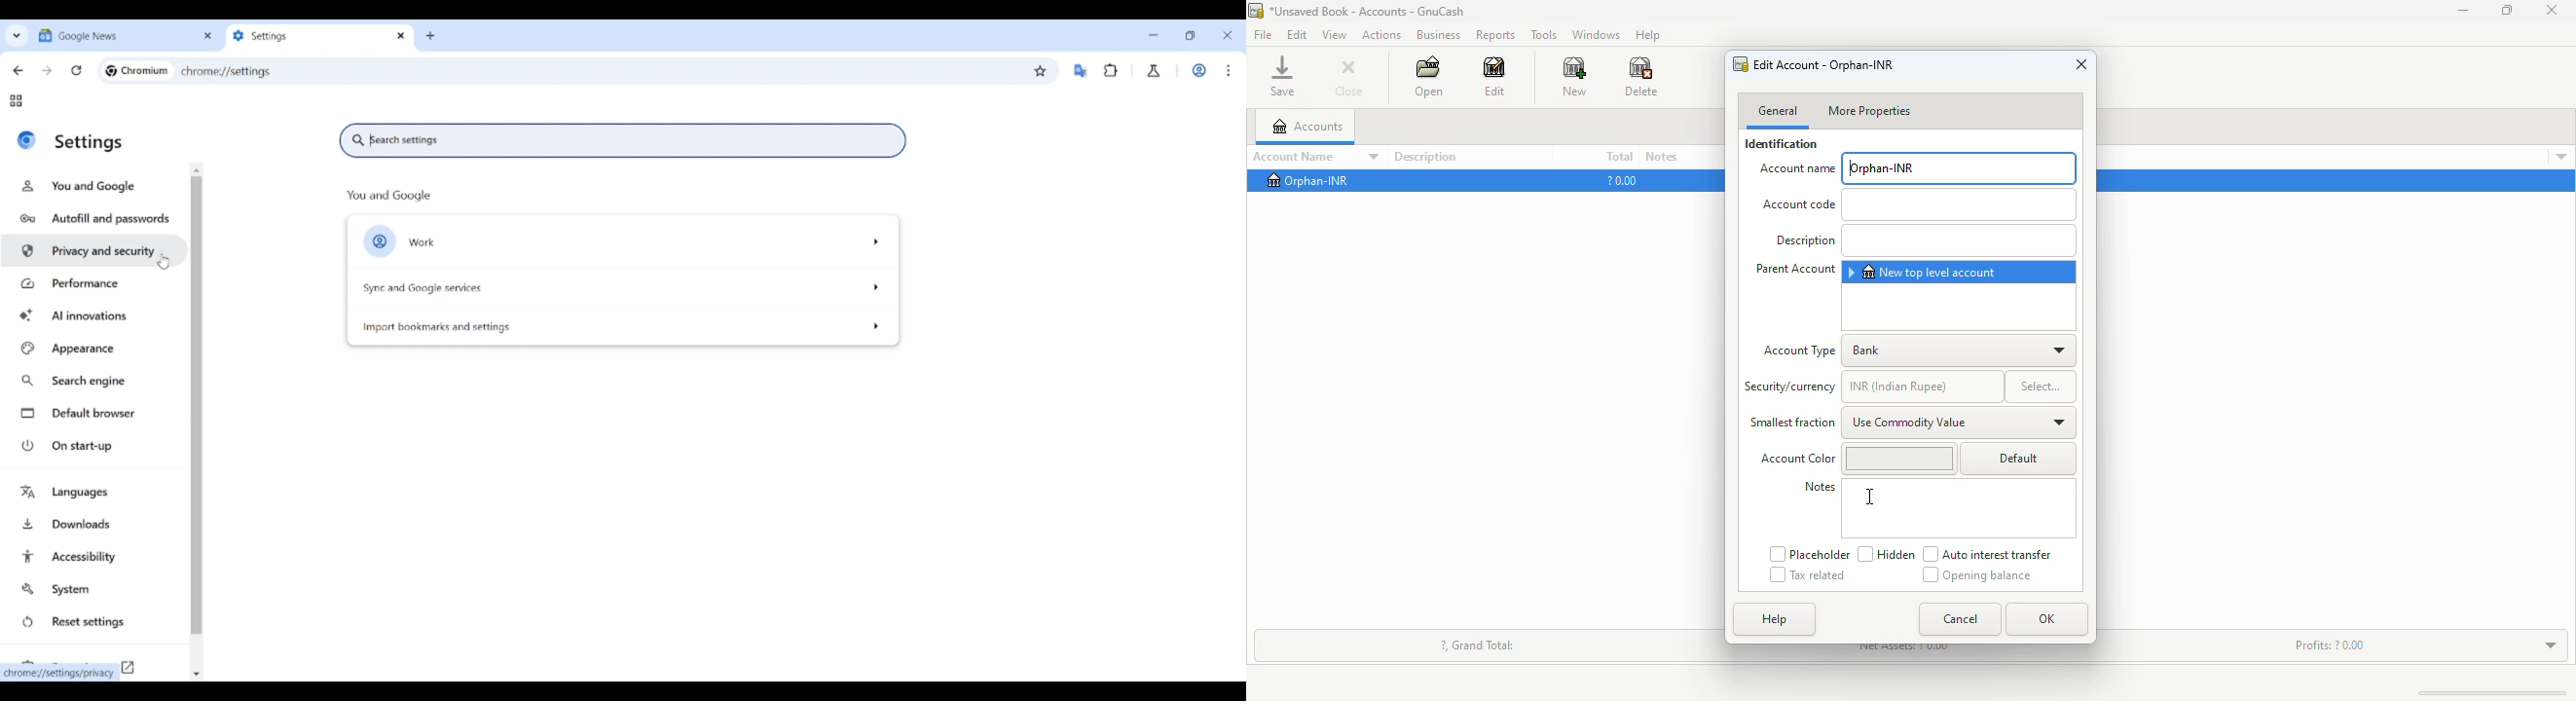  I want to click on OK, so click(2046, 619).